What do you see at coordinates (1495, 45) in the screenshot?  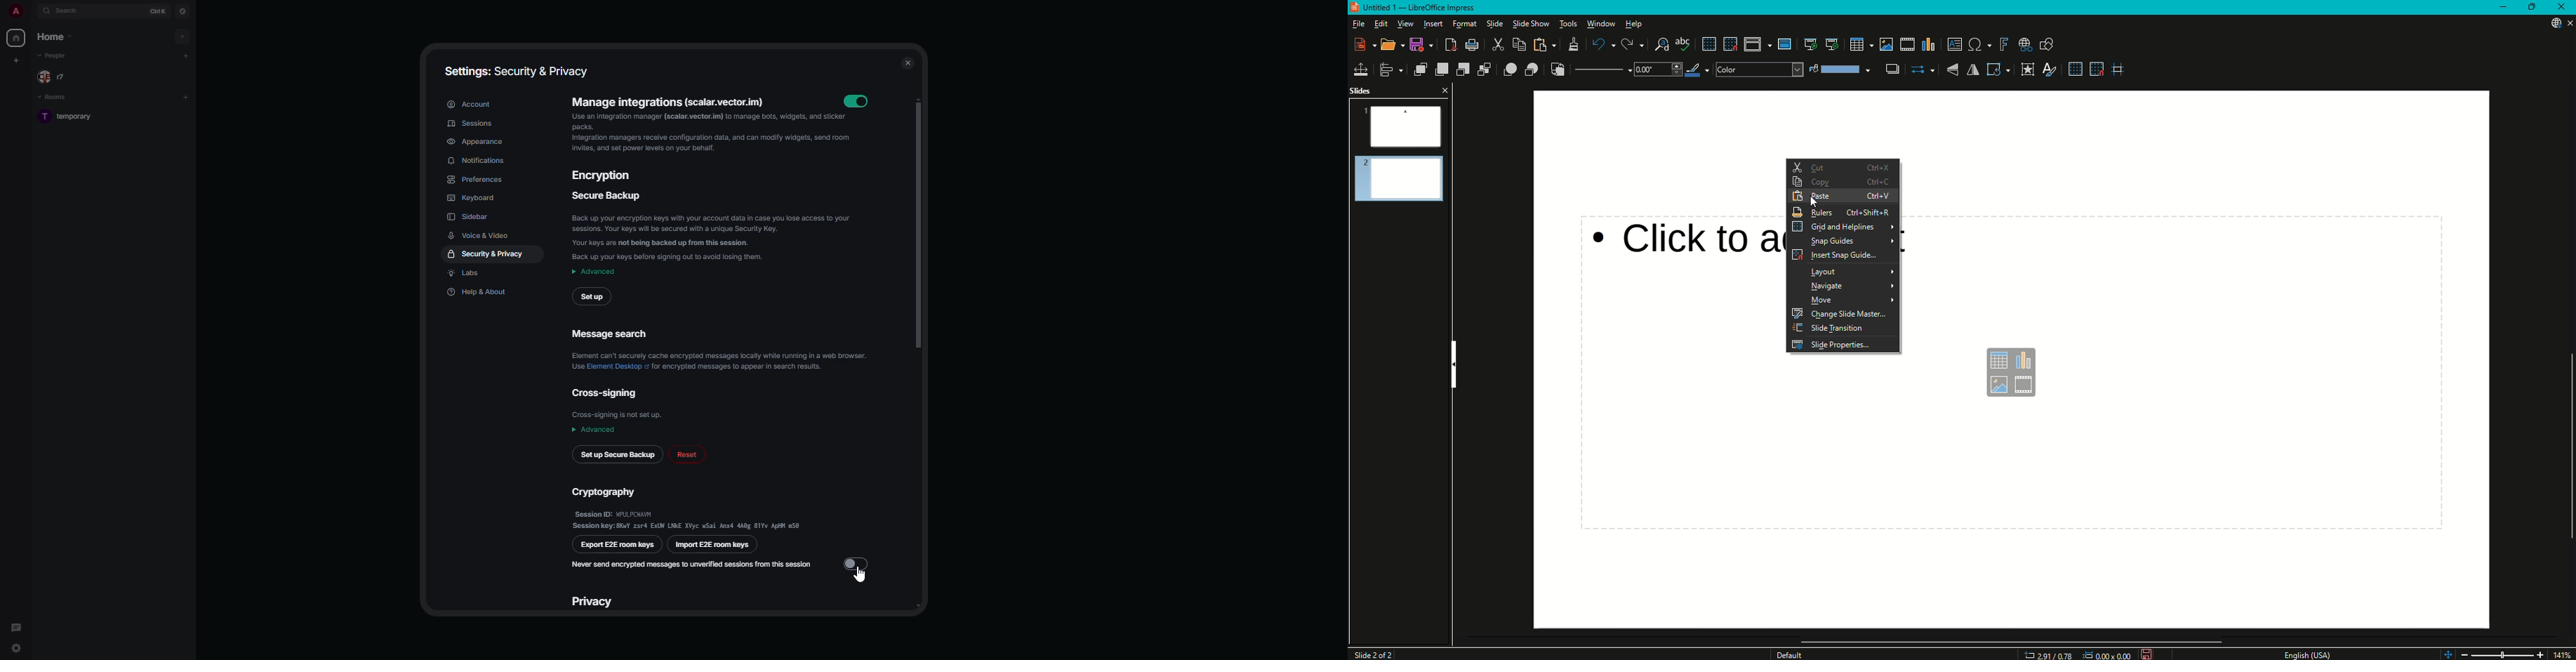 I see `Cut` at bounding box center [1495, 45].